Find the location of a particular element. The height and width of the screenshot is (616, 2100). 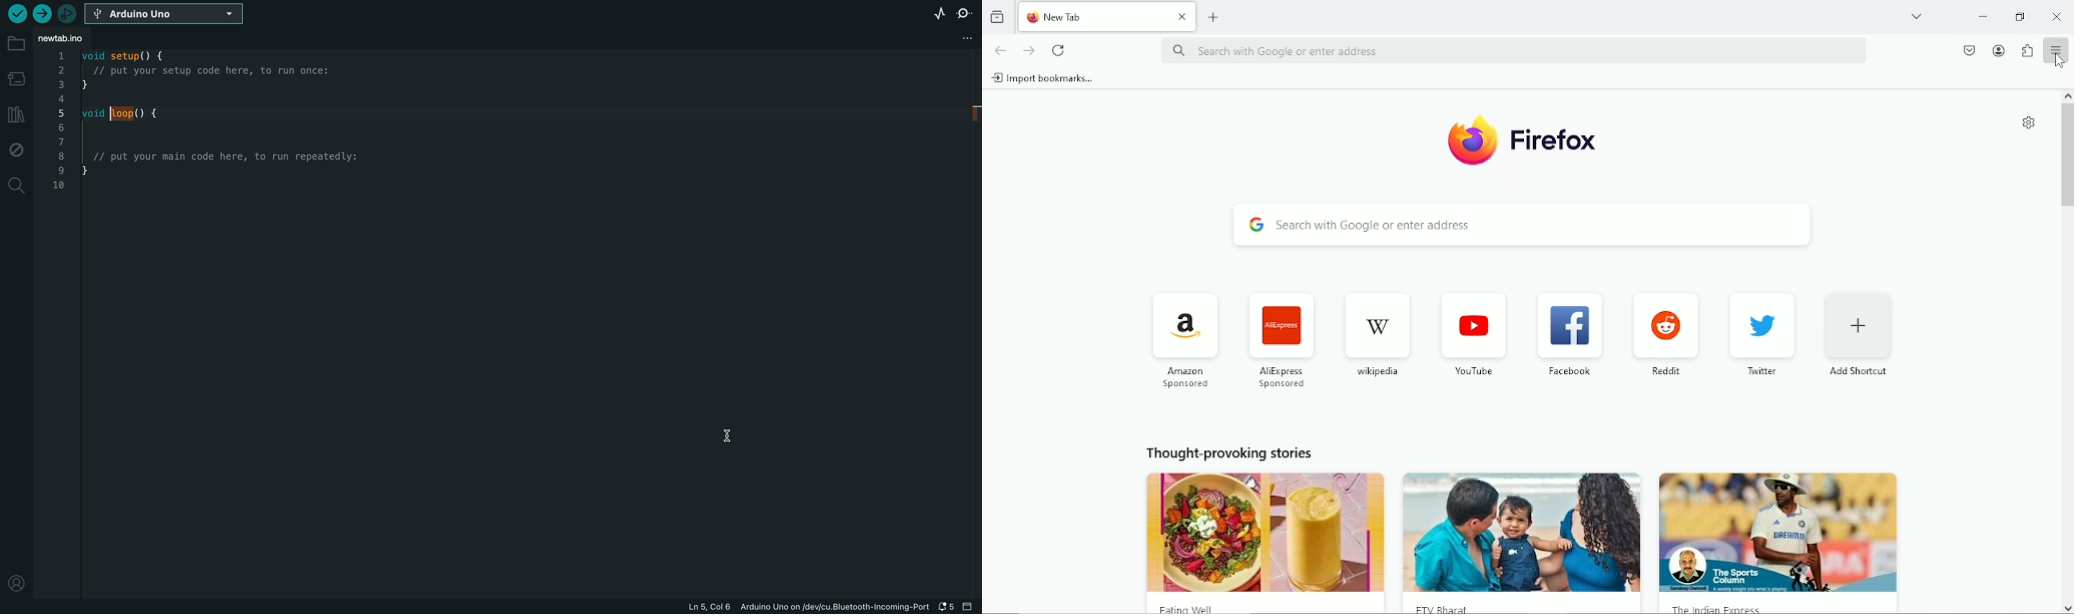

icon is located at coordinates (1562, 327).